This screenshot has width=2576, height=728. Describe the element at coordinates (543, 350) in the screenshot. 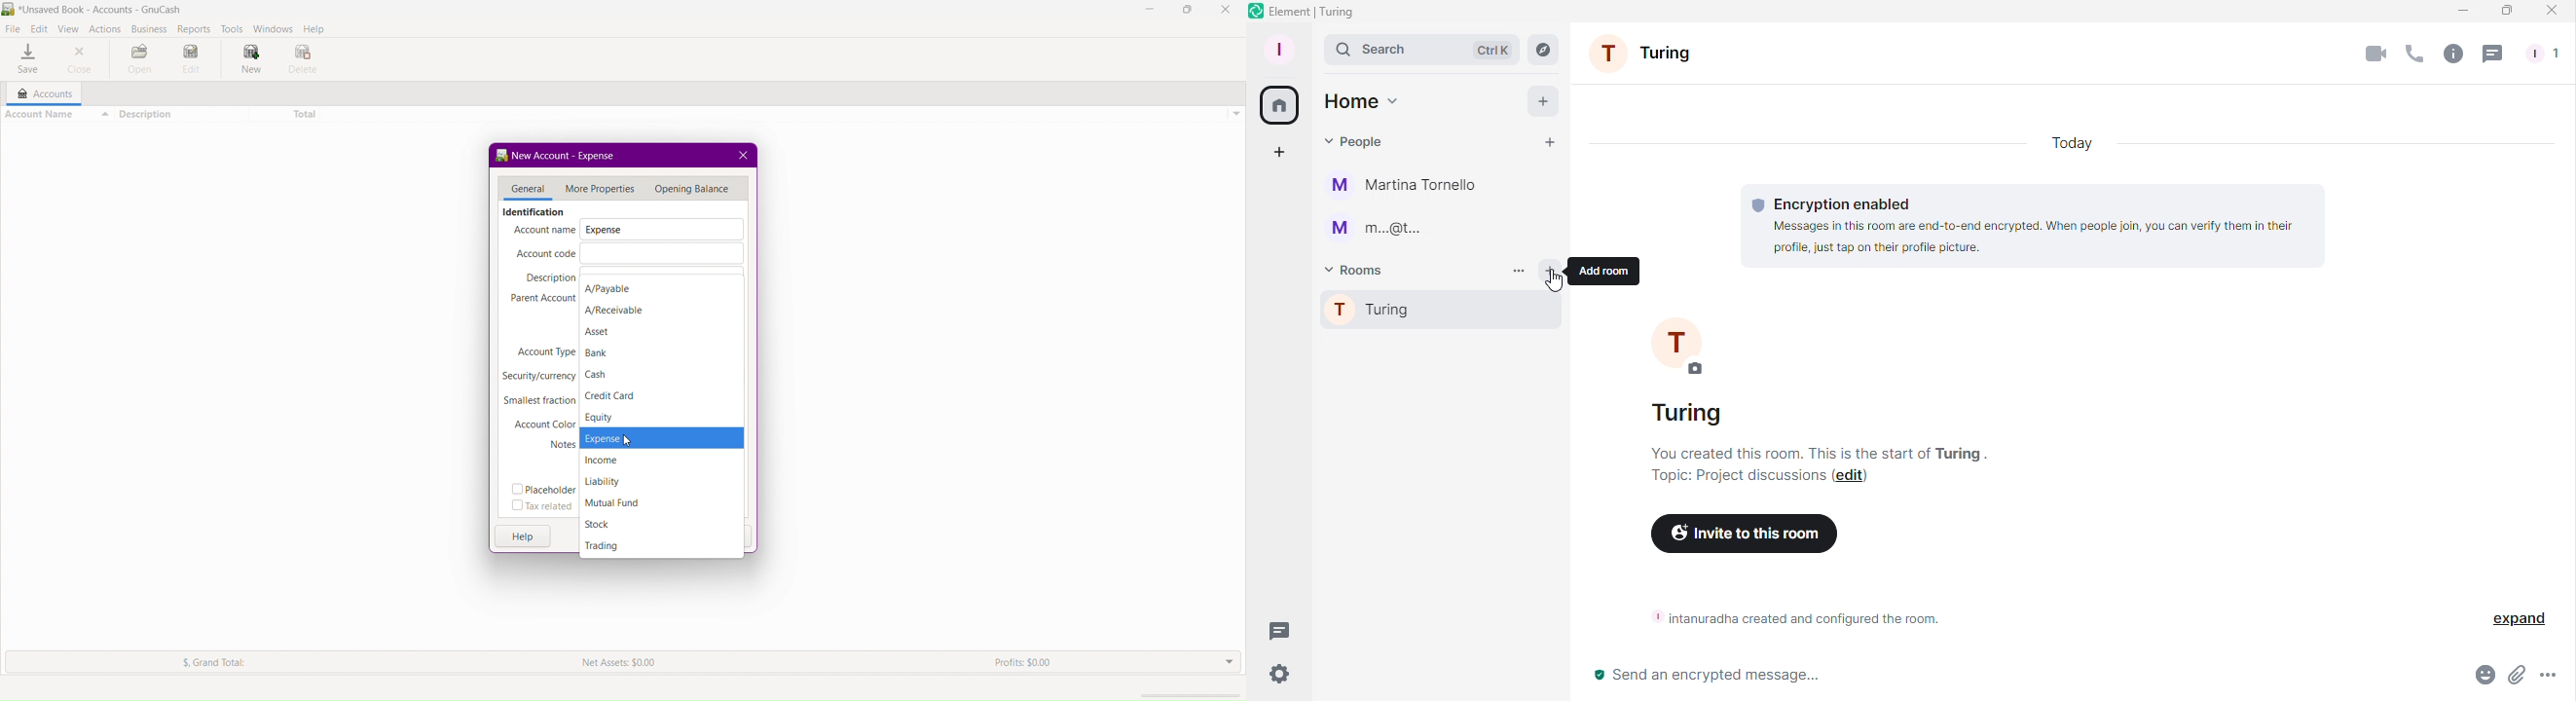

I see `Account Type` at that location.